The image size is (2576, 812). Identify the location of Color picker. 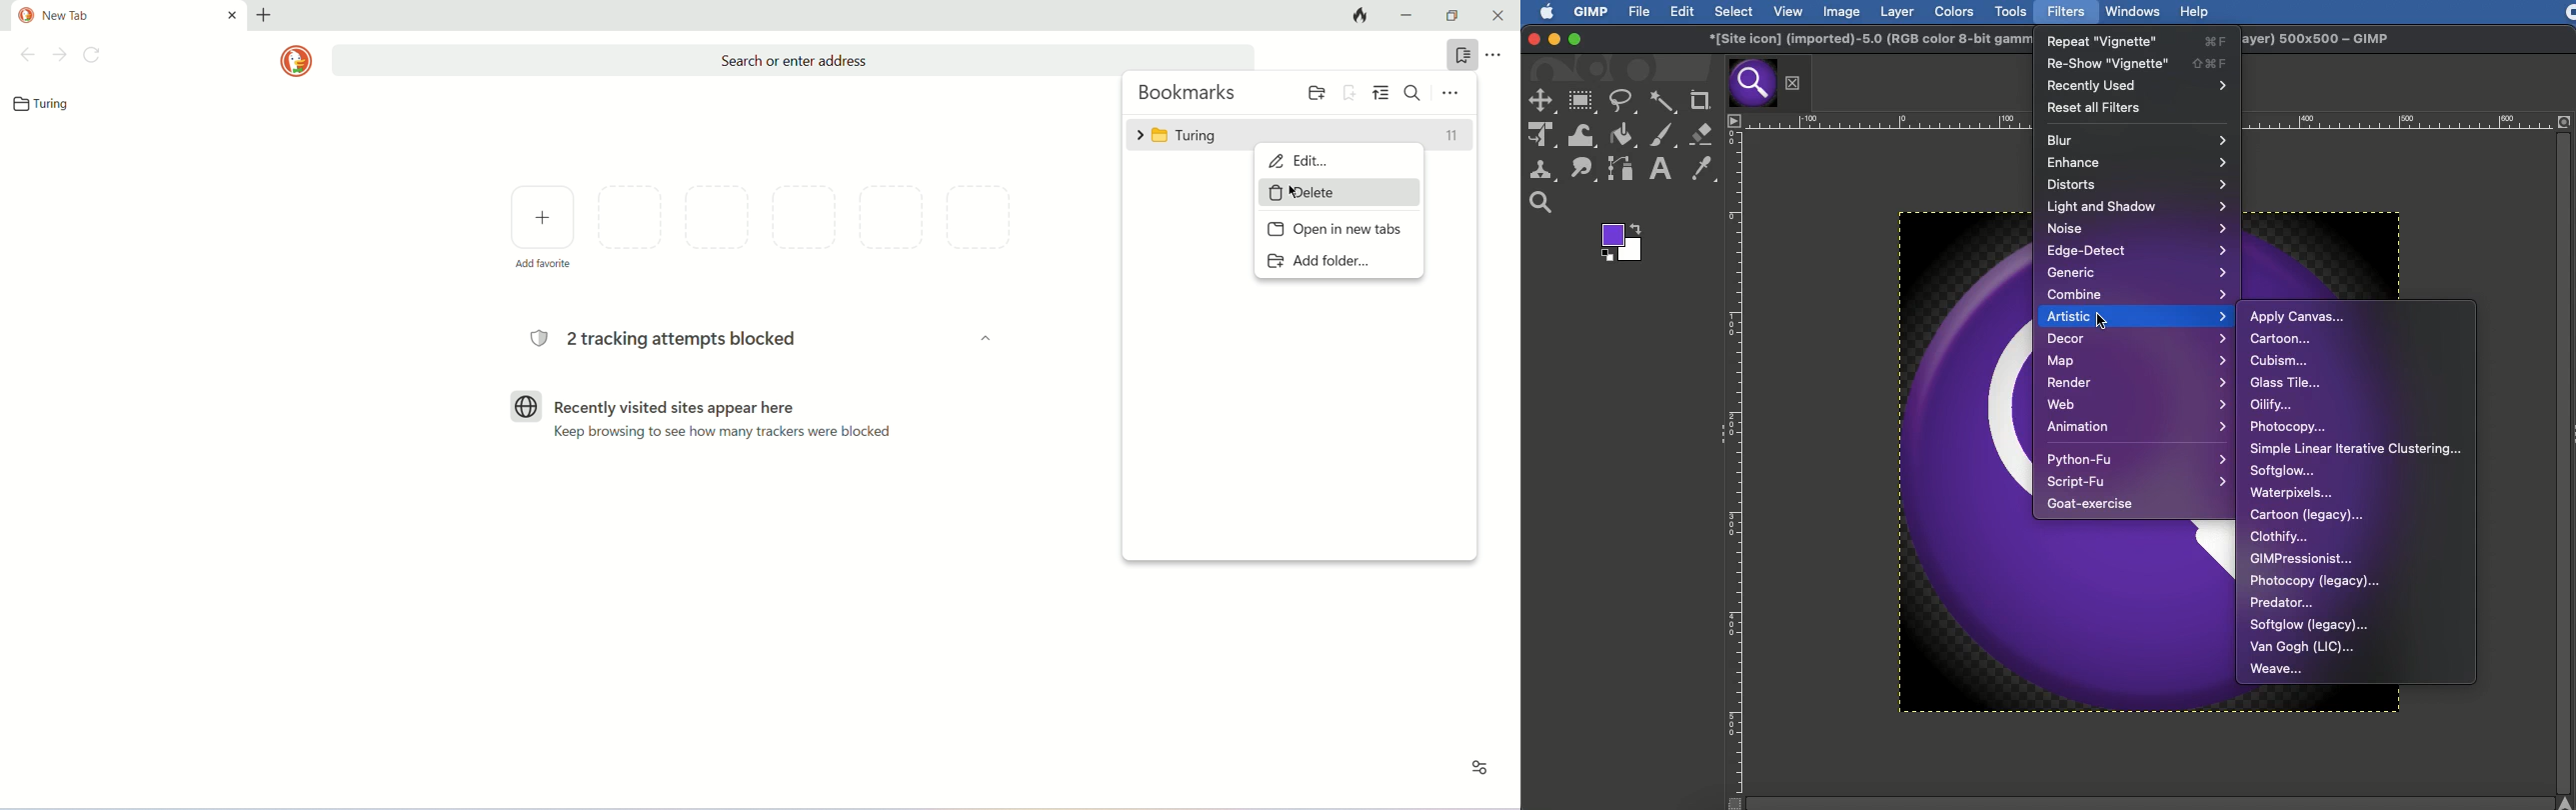
(1702, 167).